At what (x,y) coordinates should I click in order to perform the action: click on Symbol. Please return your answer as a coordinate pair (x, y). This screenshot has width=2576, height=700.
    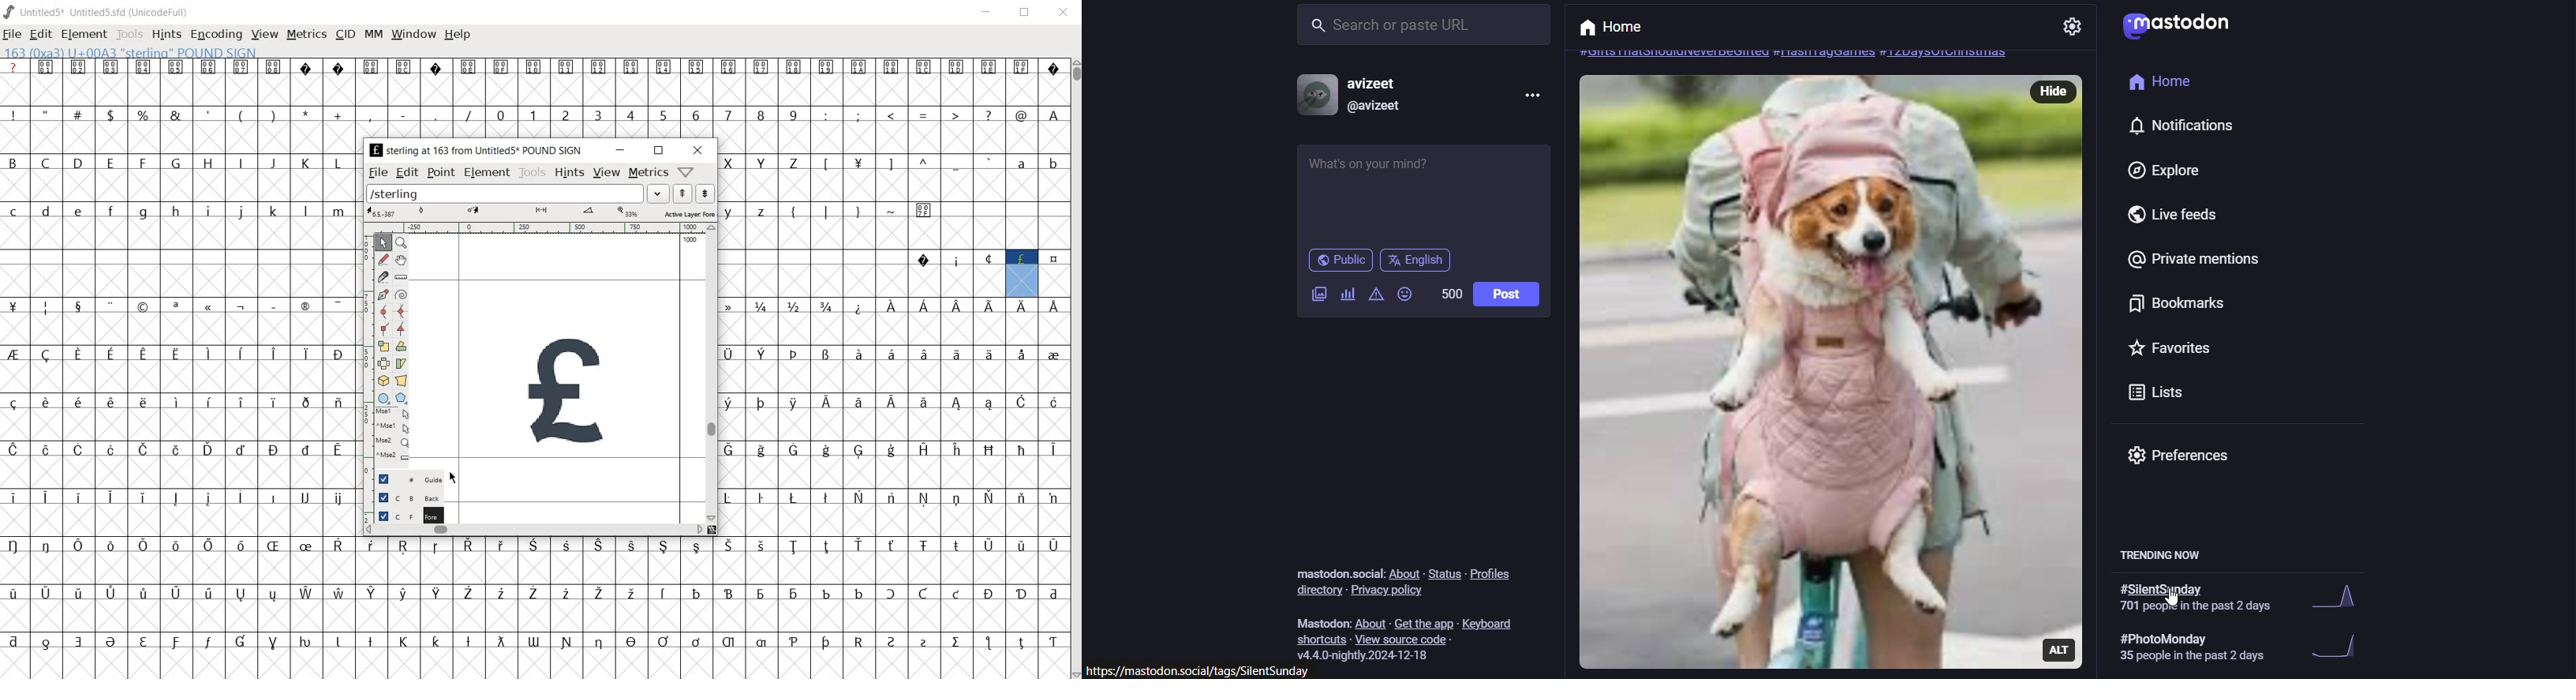
    Looking at the image, I should click on (599, 643).